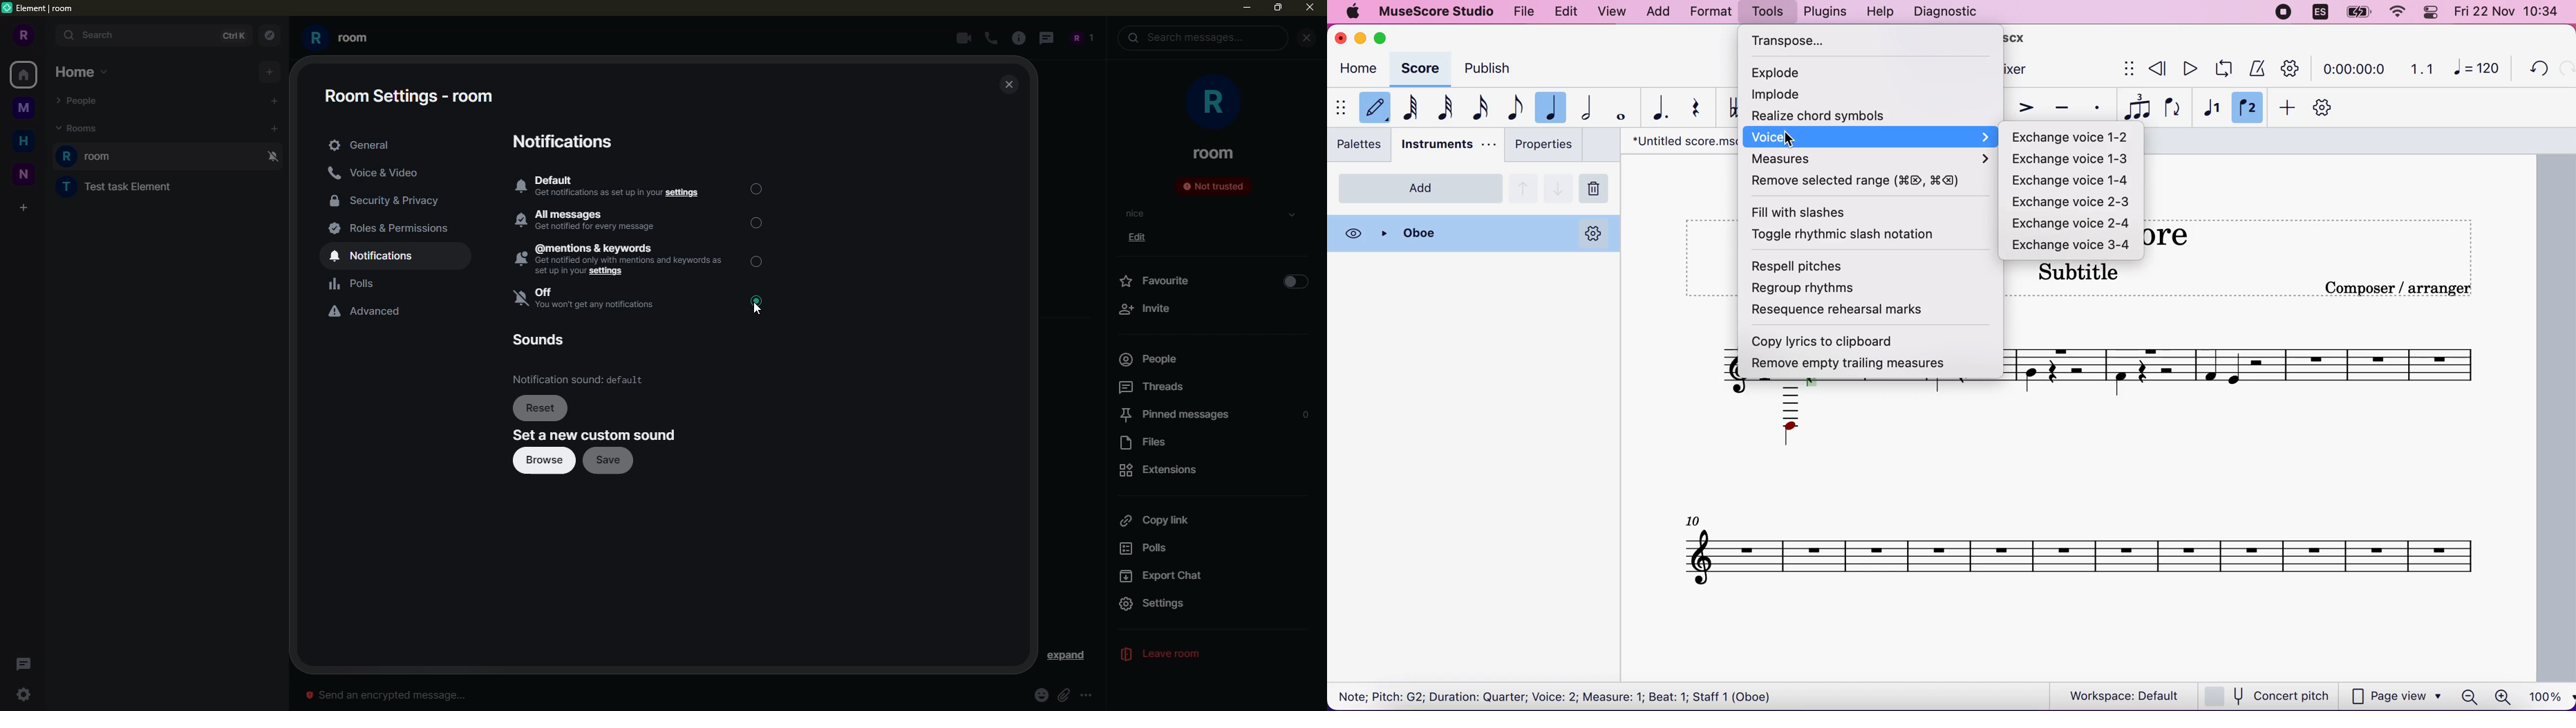 The image size is (2576, 728). Describe the element at coordinates (1593, 232) in the screenshot. I see `options` at that location.